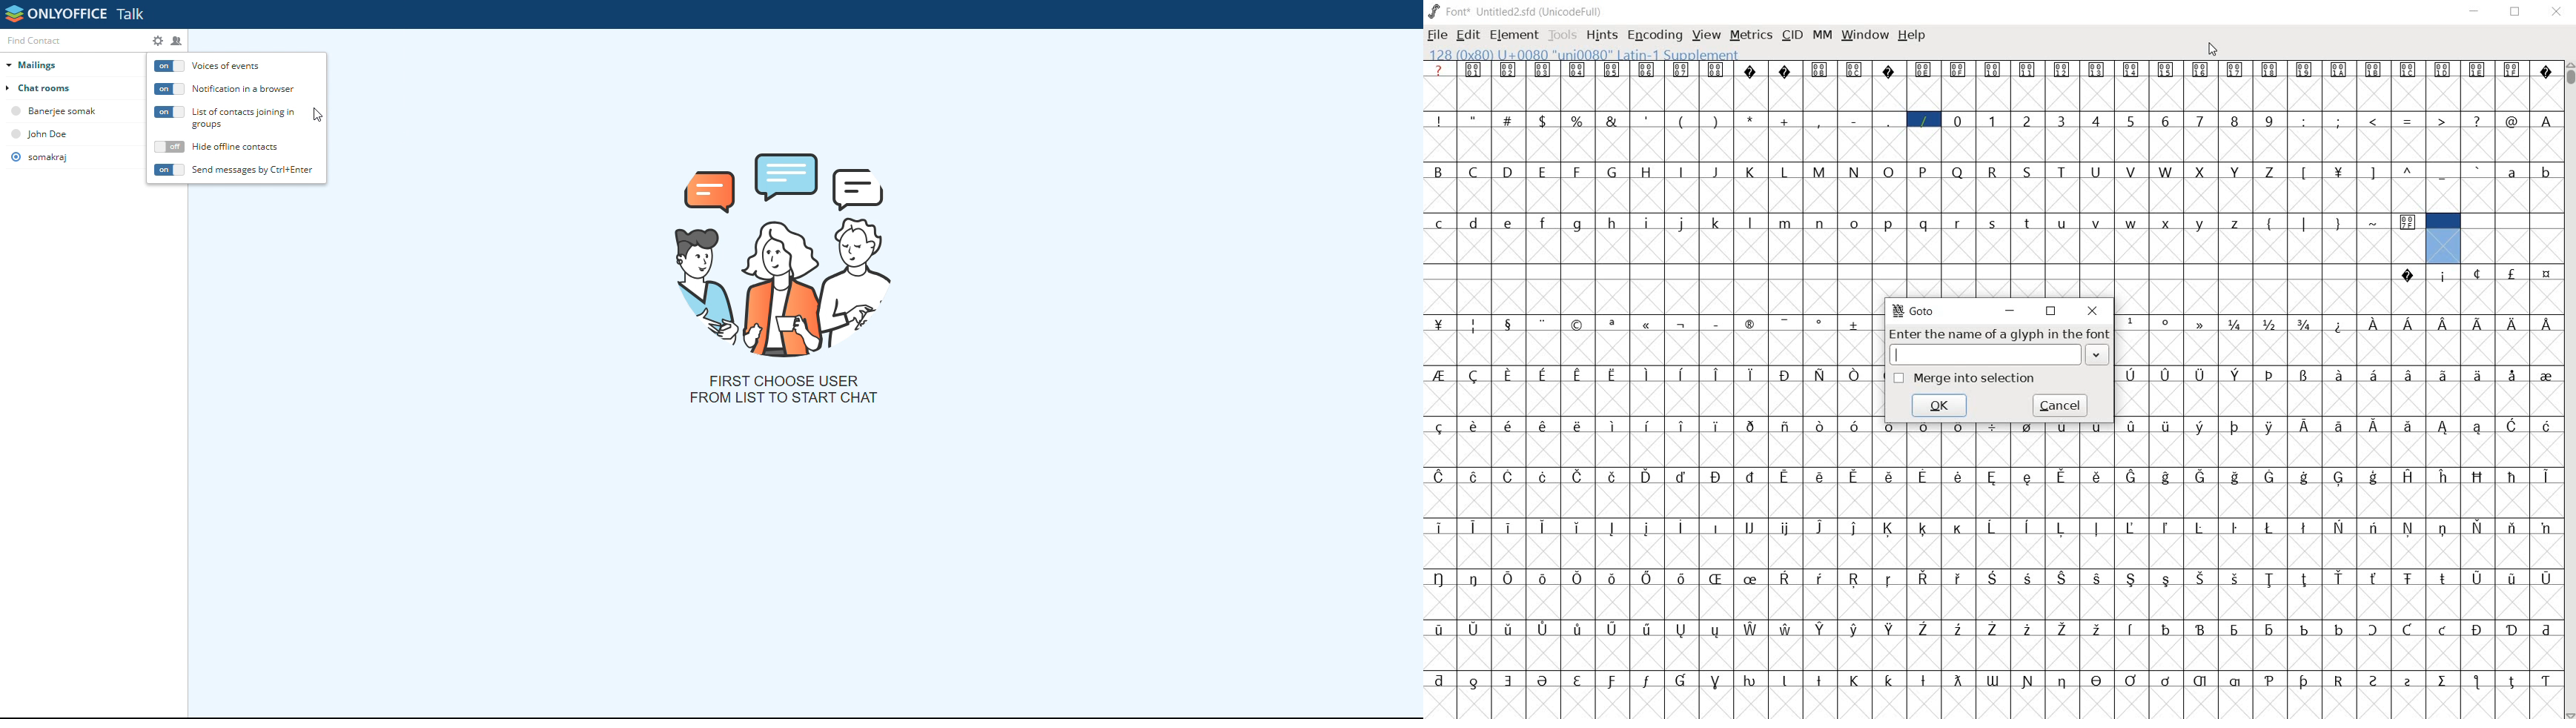 The height and width of the screenshot is (728, 2576). I want to click on Symbol, so click(2099, 577).